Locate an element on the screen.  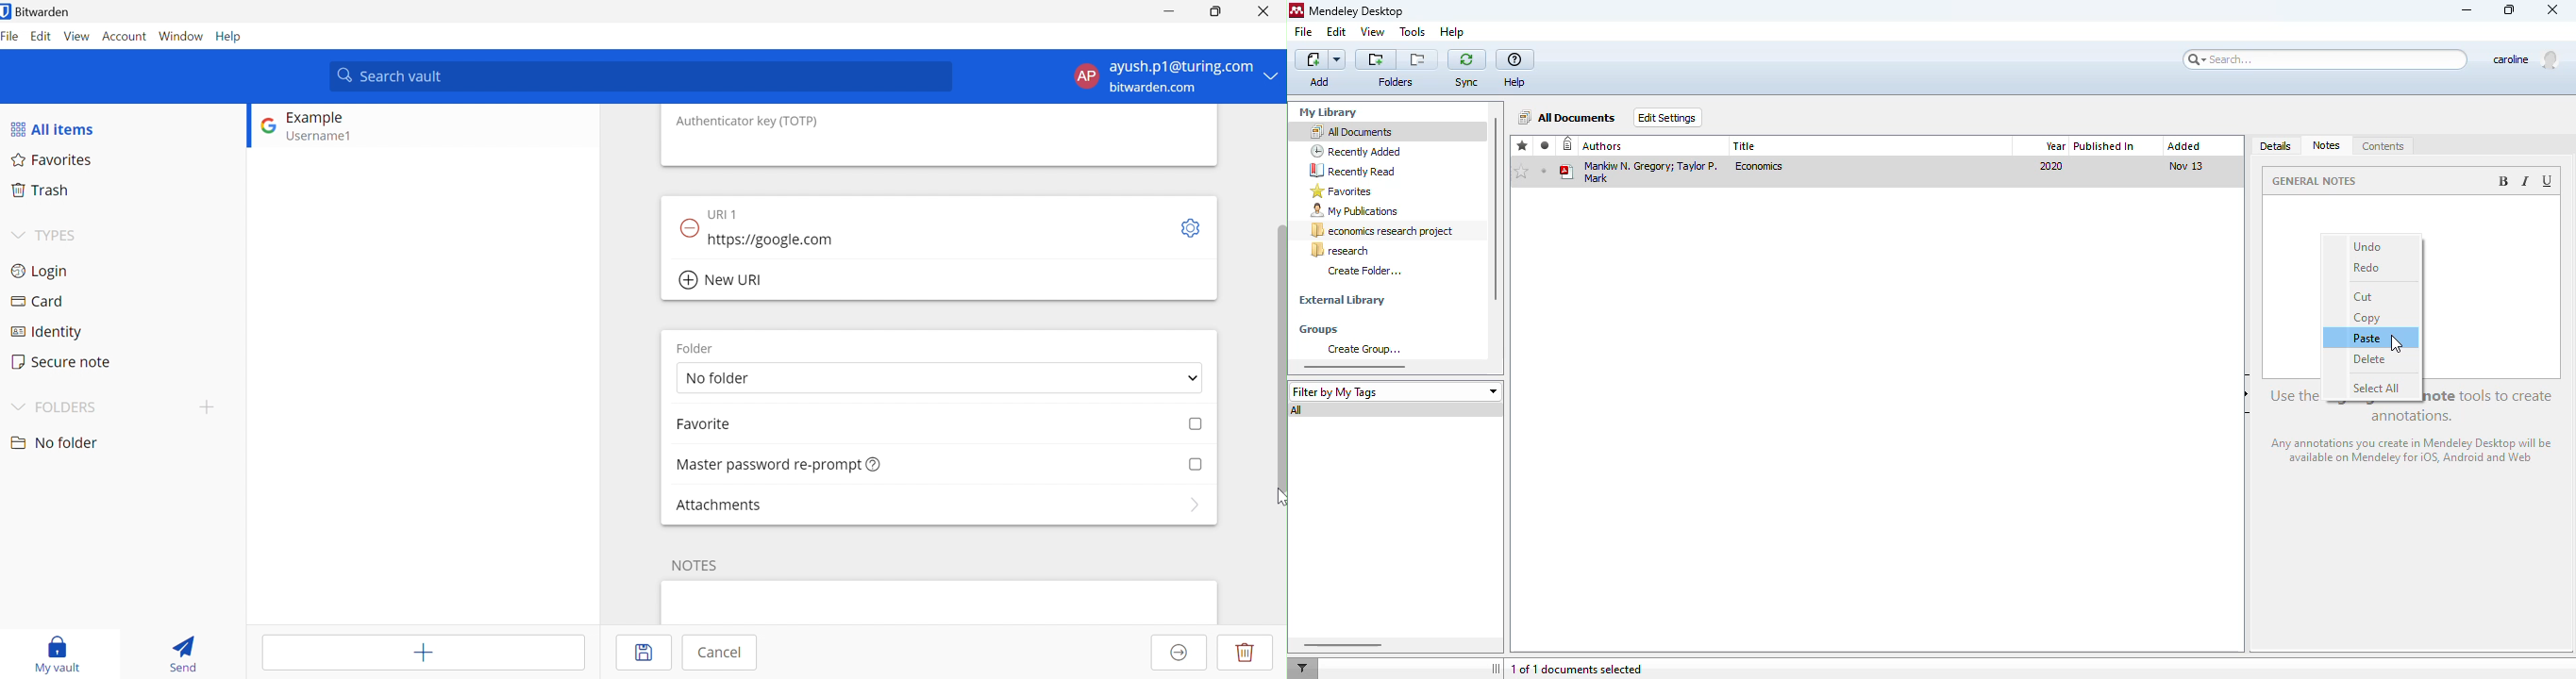
any annotations you create in Mendeley Desktop will be available on Mendeley for iOS, android and web. is located at coordinates (2415, 453).